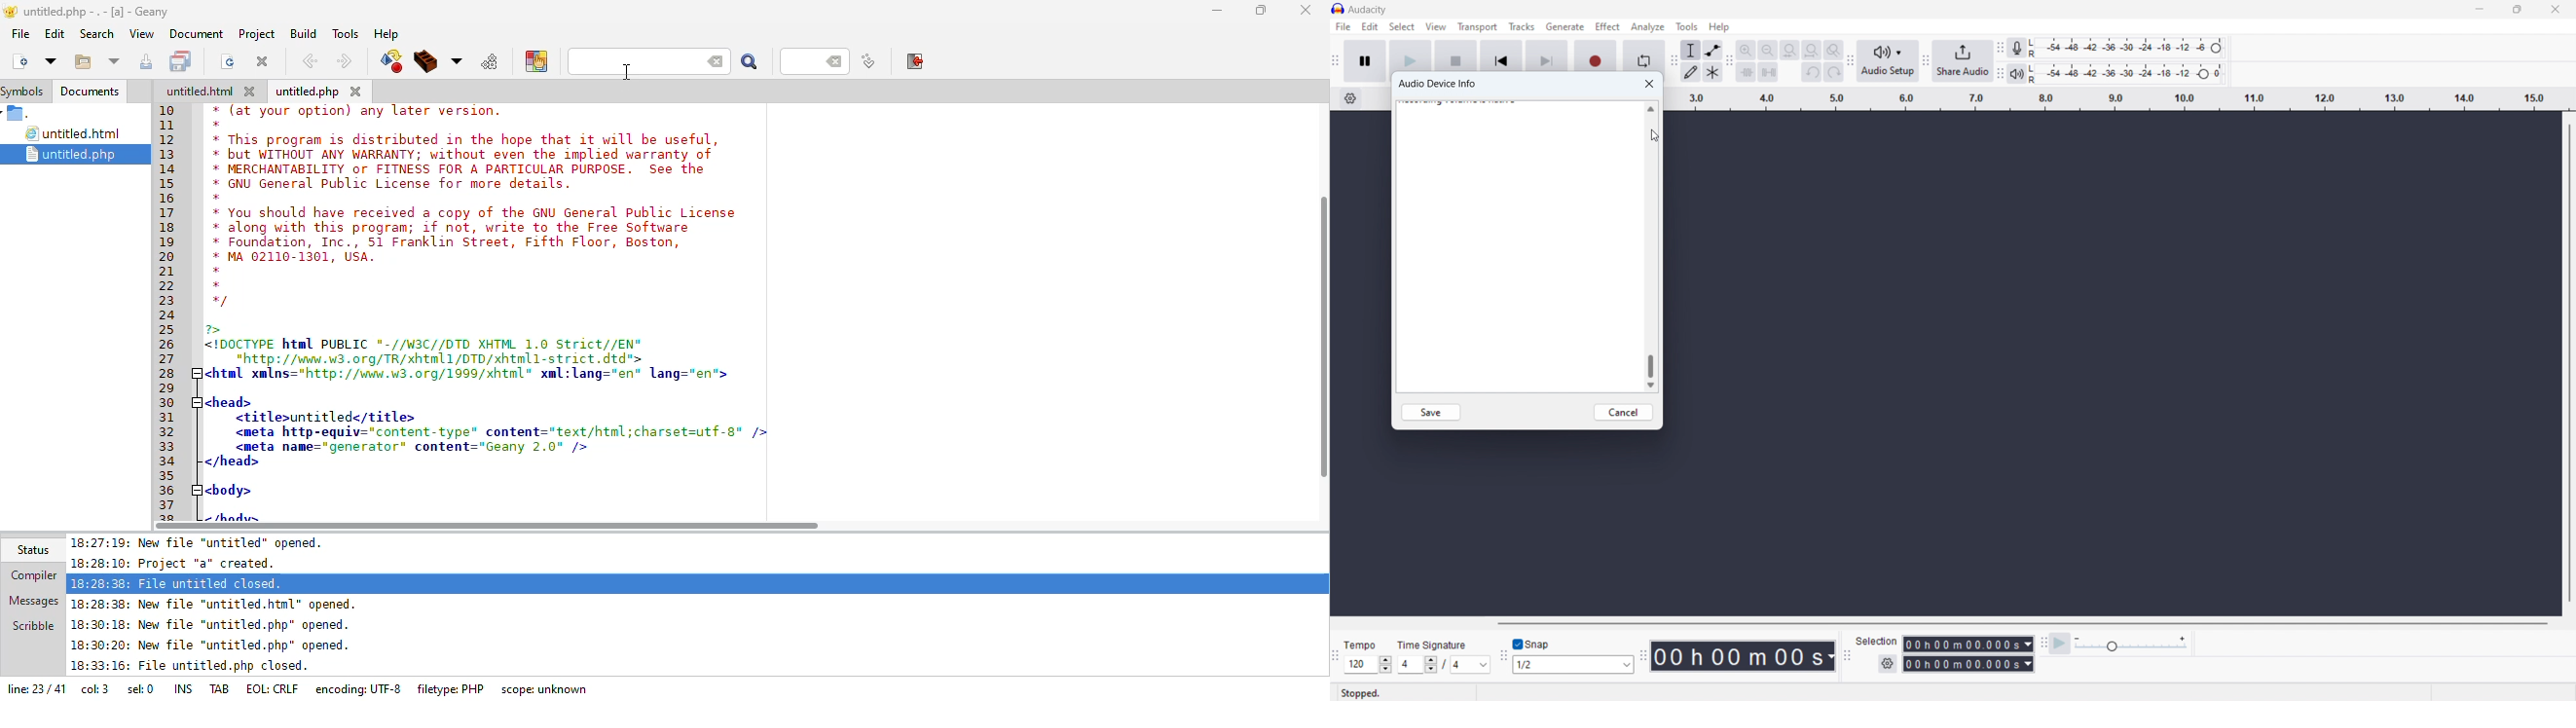 The width and height of the screenshot is (2576, 728). What do you see at coordinates (1888, 60) in the screenshot?
I see `audio setup` at bounding box center [1888, 60].